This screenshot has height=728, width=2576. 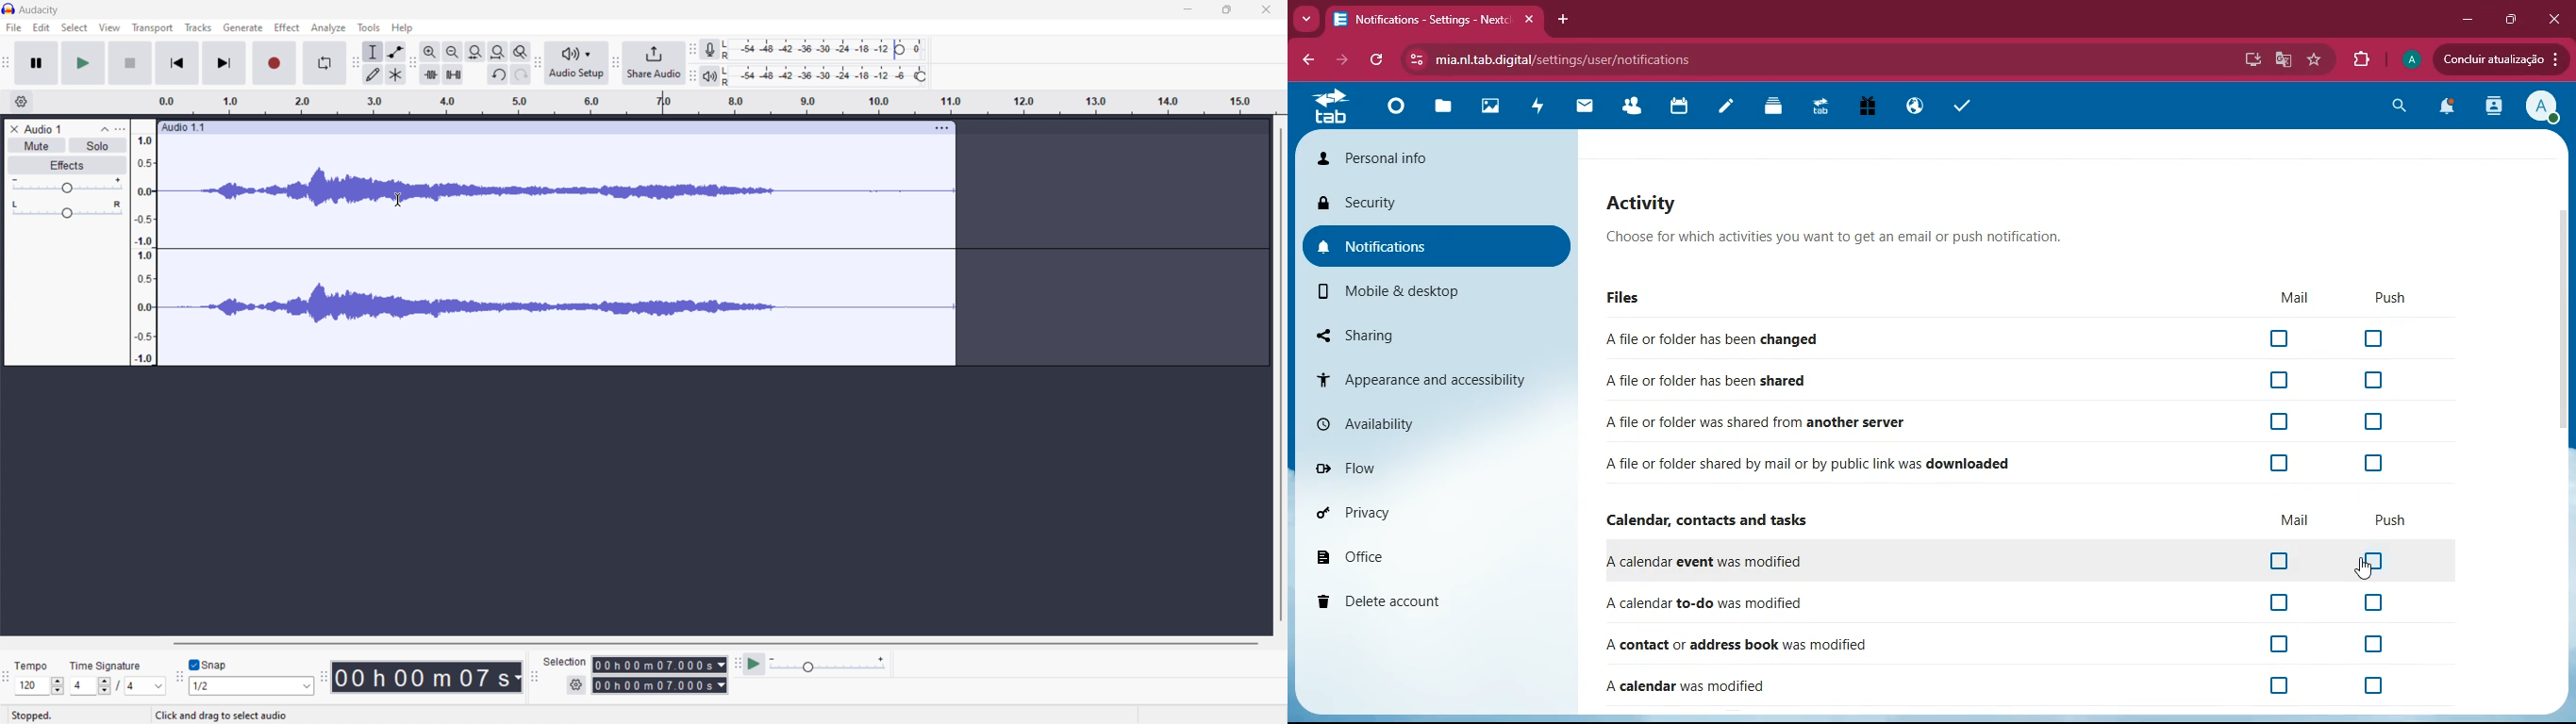 What do you see at coordinates (2283, 61) in the screenshot?
I see `google translate` at bounding box center [2283, 61].